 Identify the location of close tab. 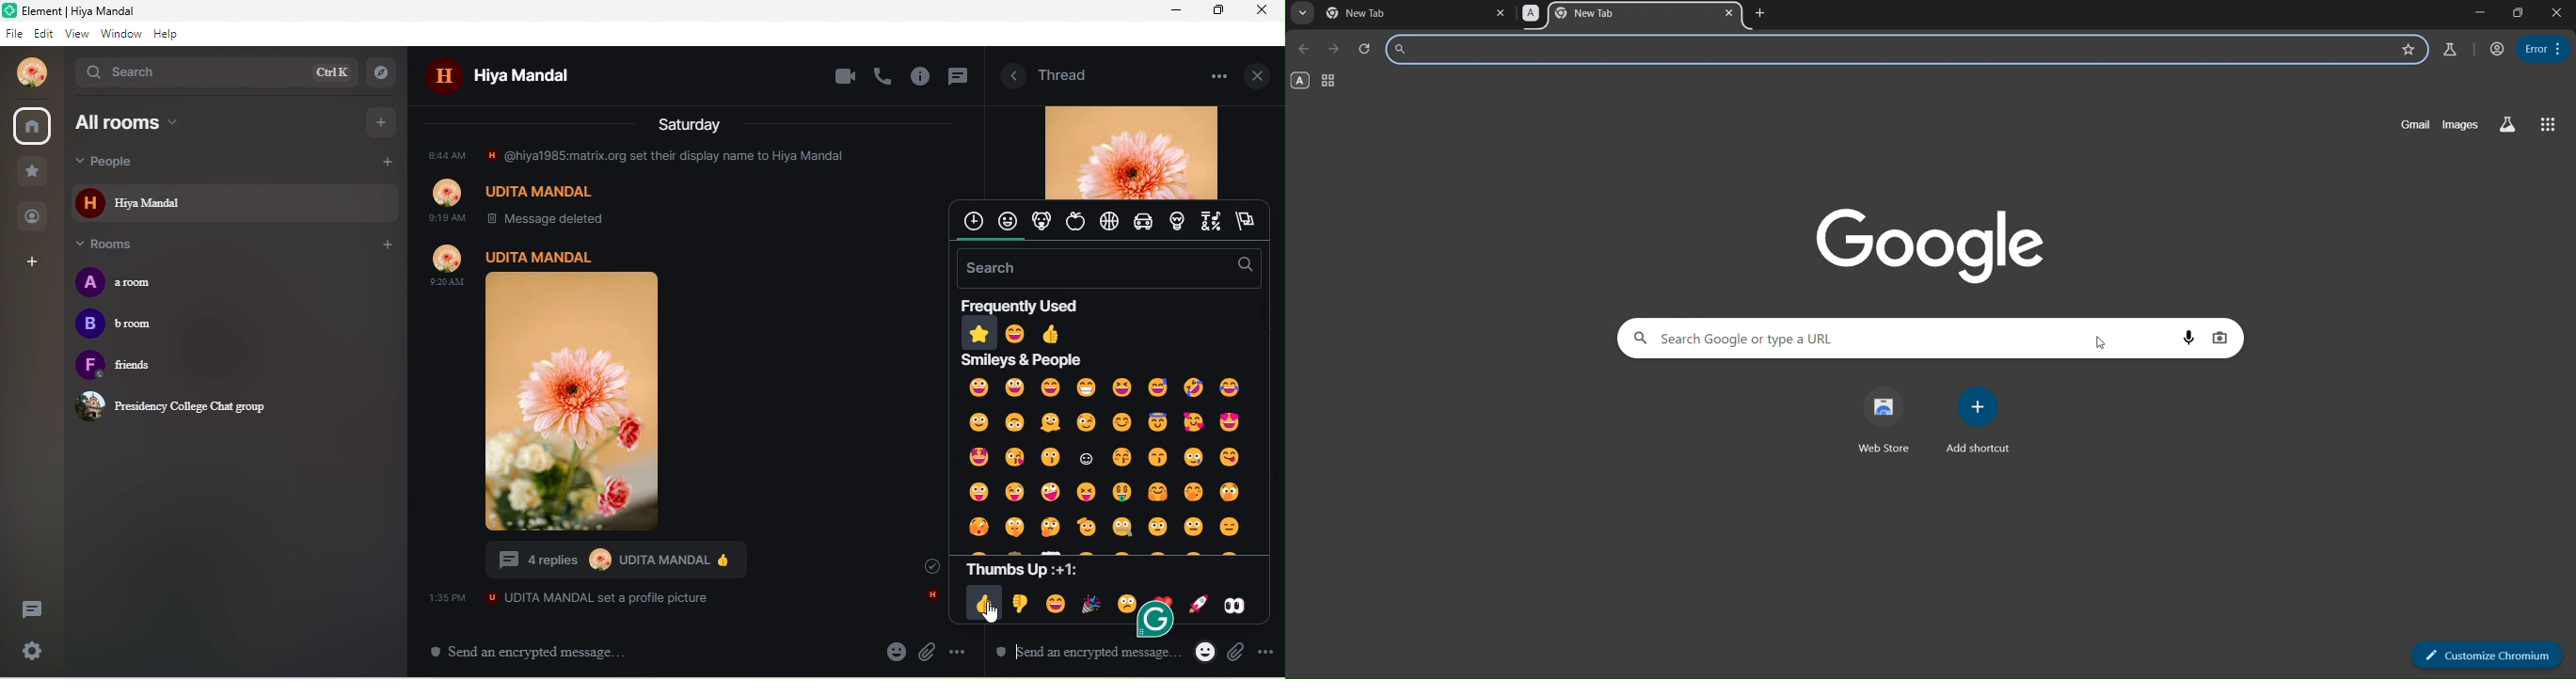
(1499, 15).